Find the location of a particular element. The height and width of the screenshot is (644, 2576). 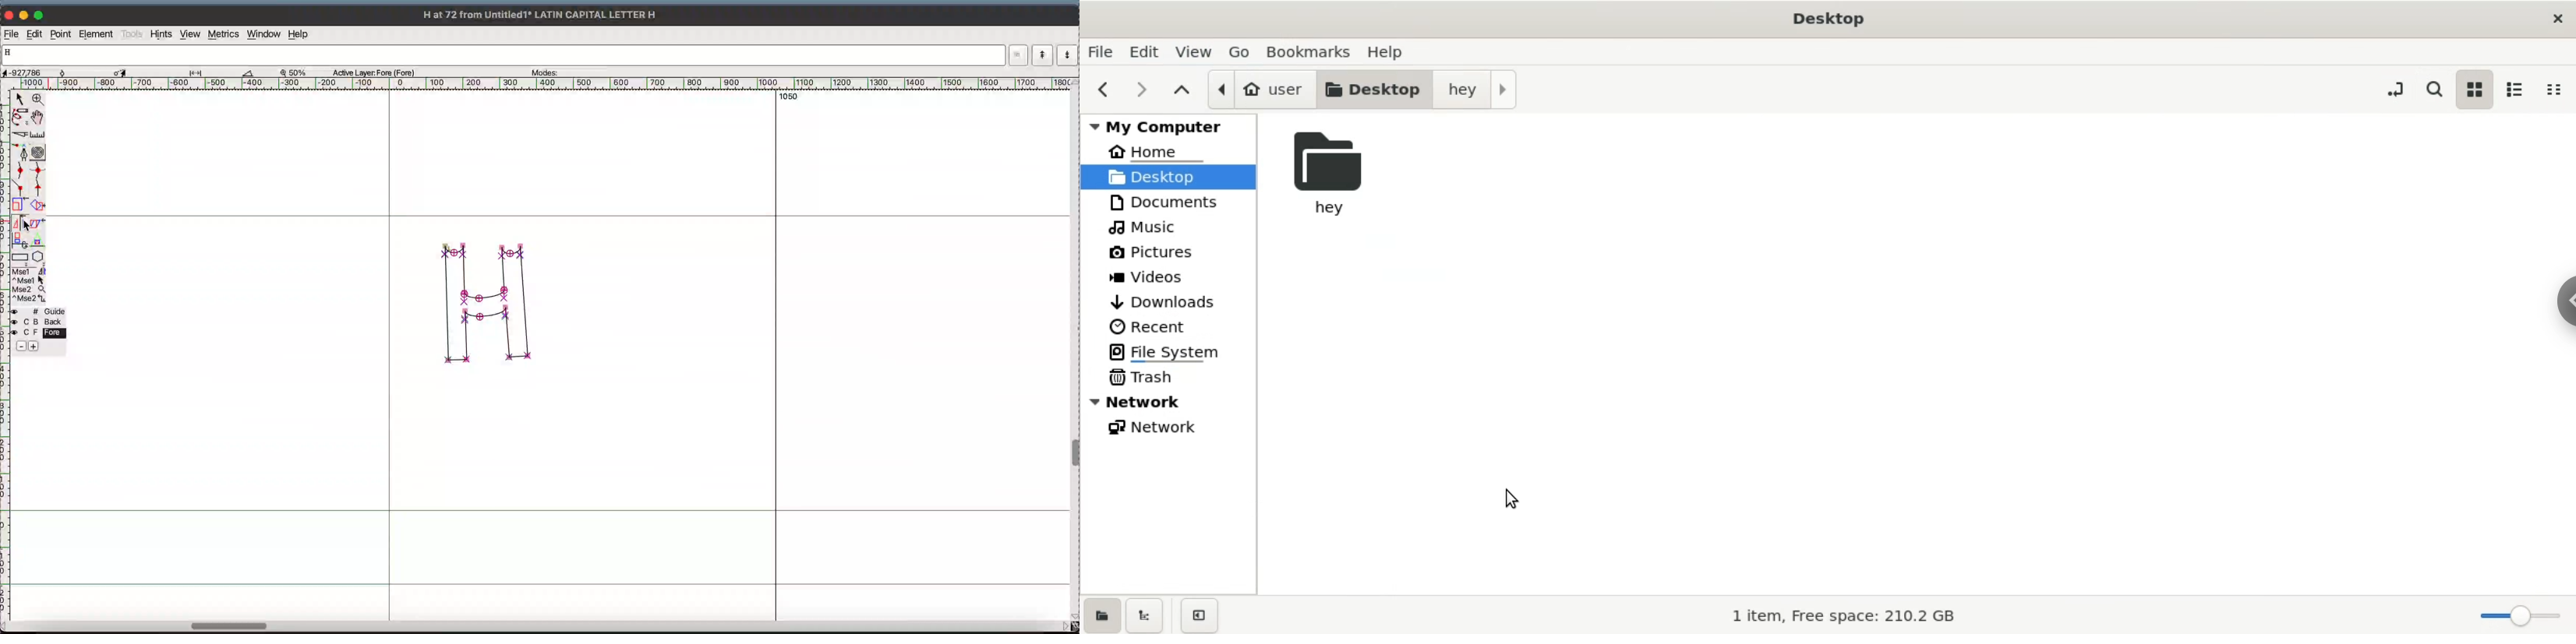

next word is located at coordinates (1068, 55).